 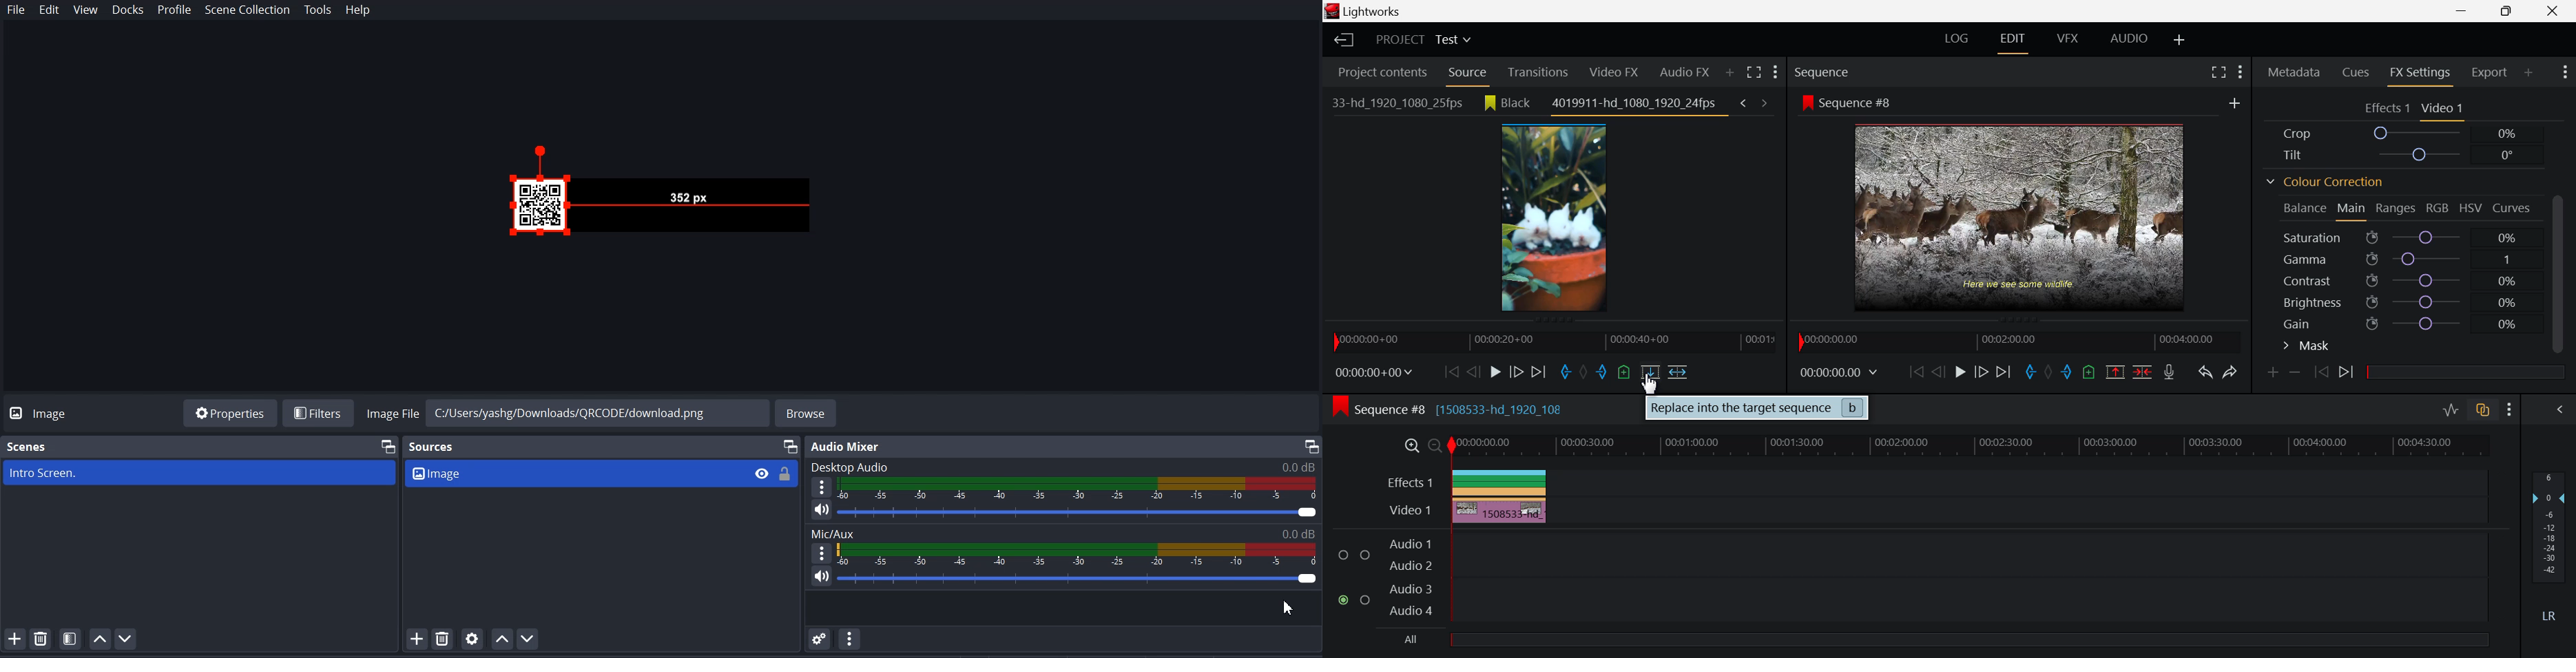 What do you see at coordinates (2358, 73) in the screenshot?
I see `Cues` at bounding box center [2358, 73].